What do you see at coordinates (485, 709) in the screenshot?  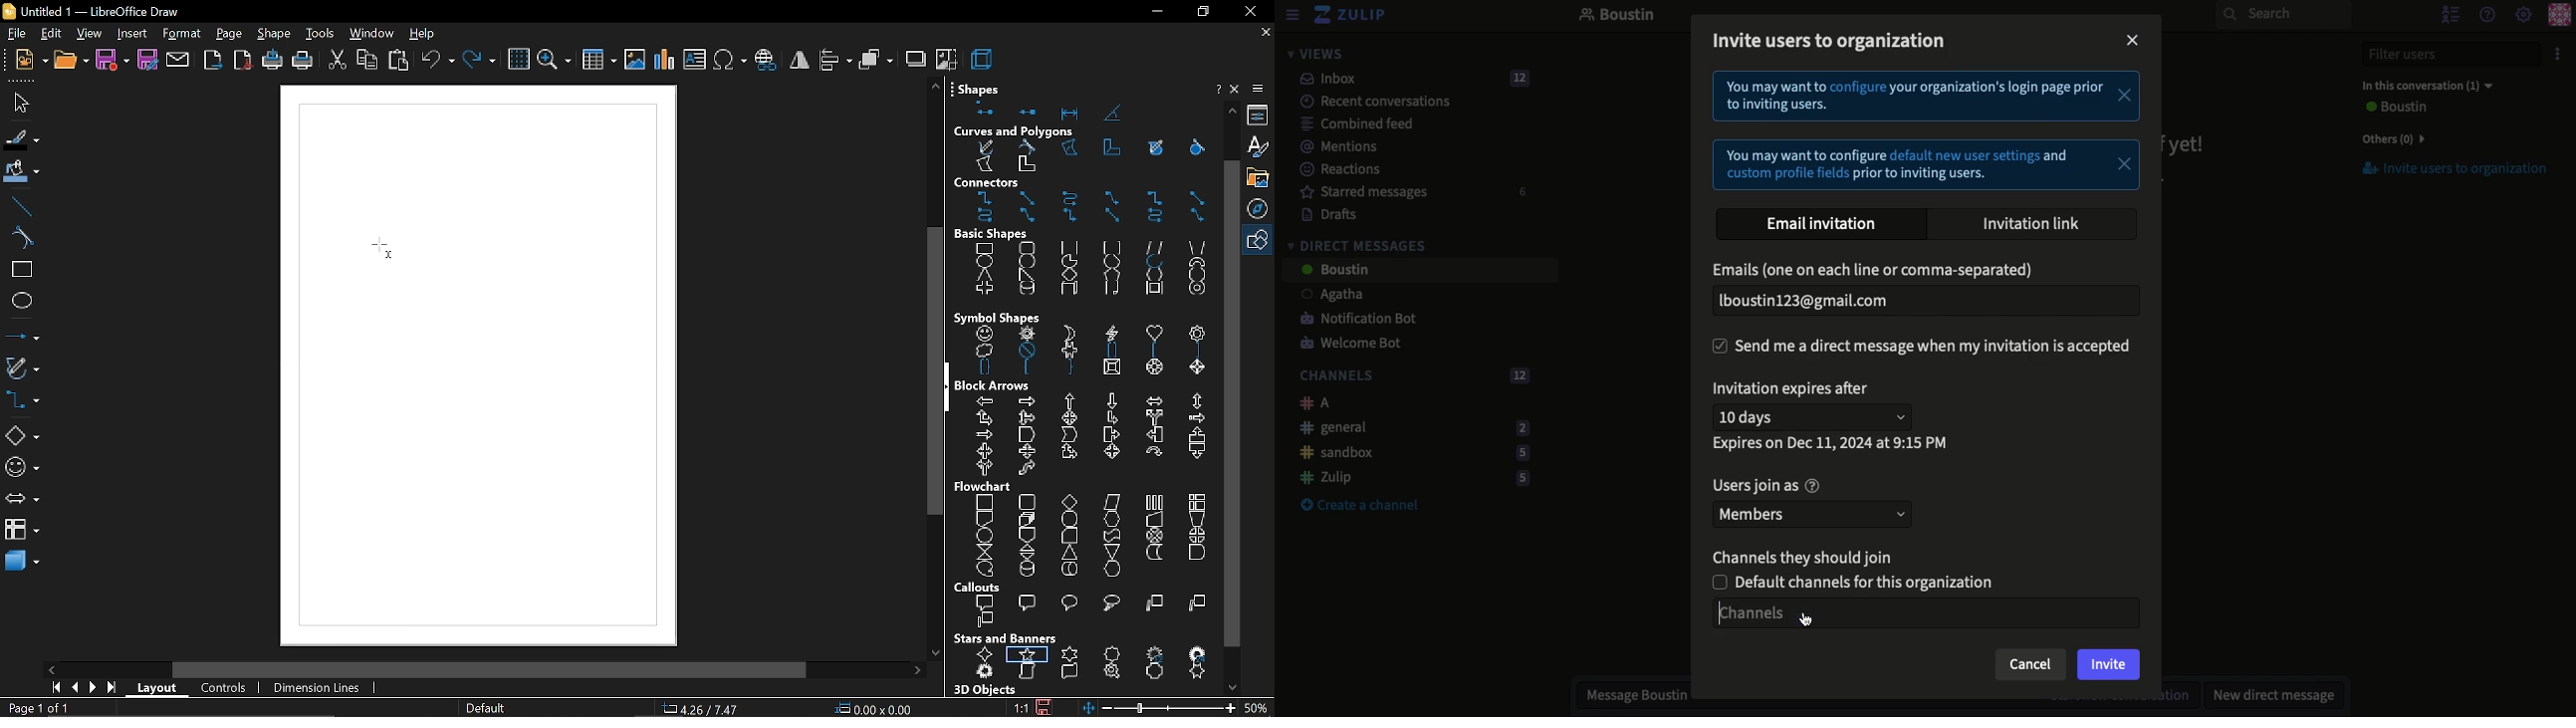 I see `page style` at bounding box center [485, 709].